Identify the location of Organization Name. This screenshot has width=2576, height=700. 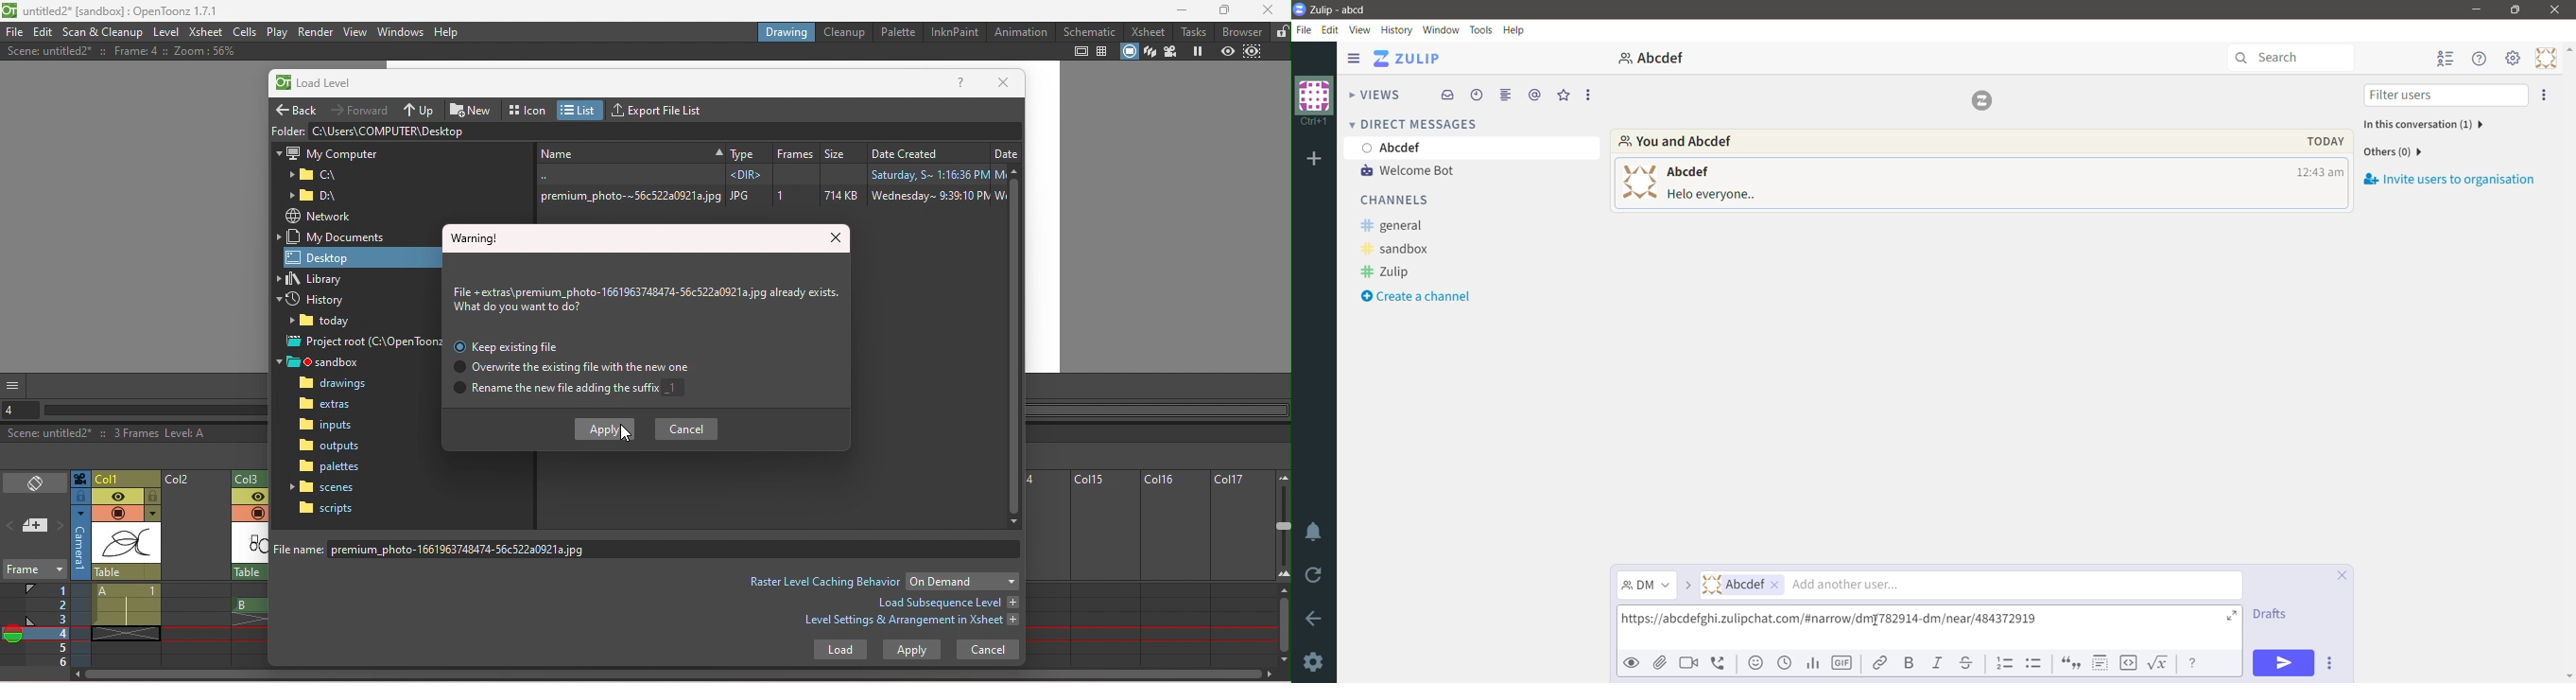
(1314, 161).